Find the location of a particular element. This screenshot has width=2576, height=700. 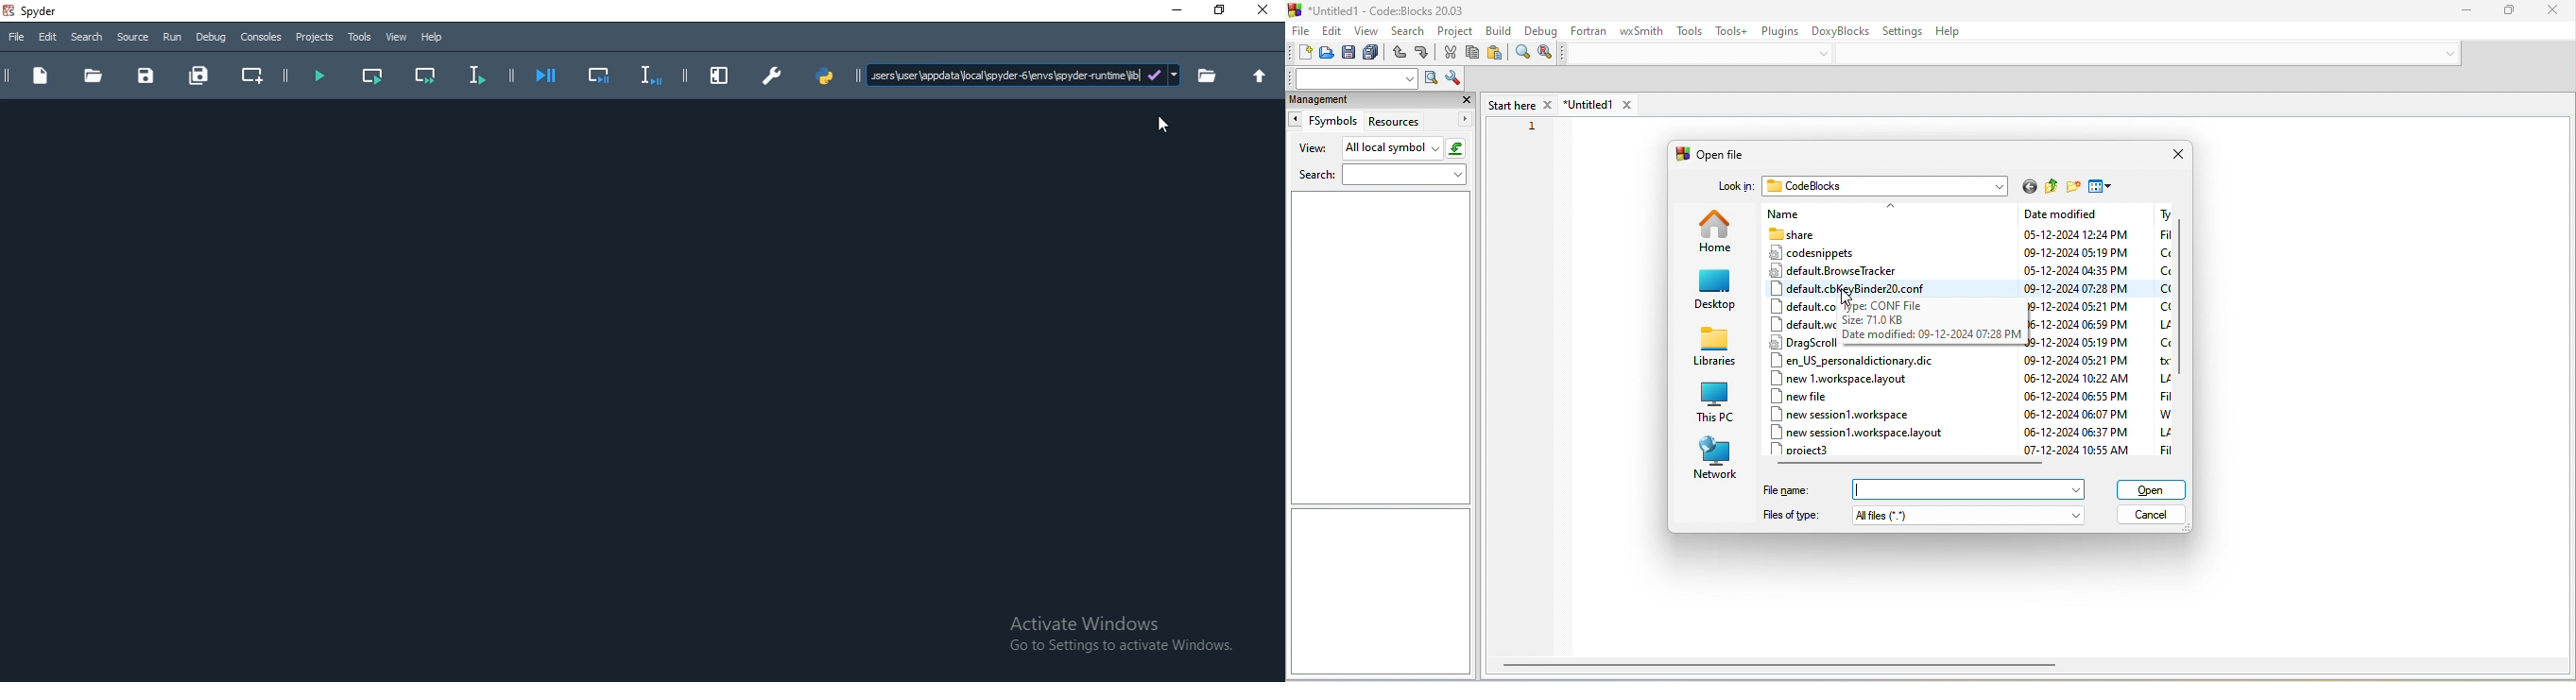

start here is located at coordinates (1517, 101).